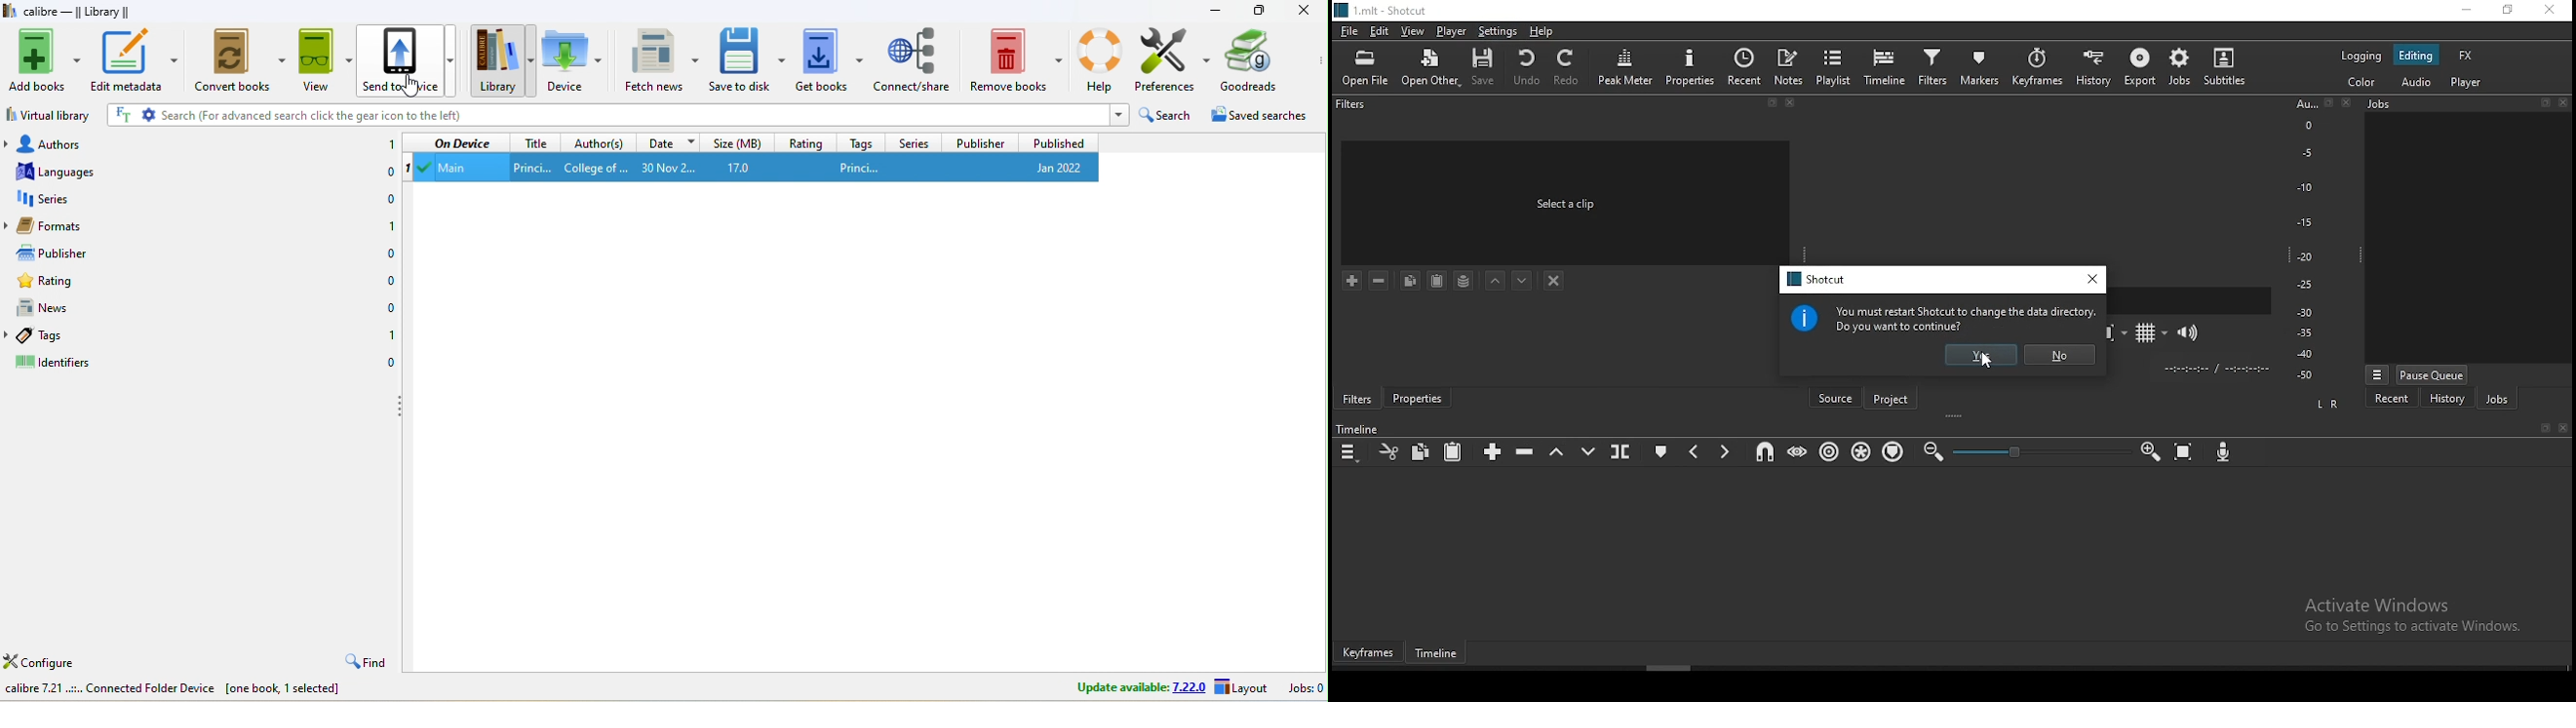 The width and height of the screenshot is (2576, 728). I want to click on icon, so click(1806, 318).